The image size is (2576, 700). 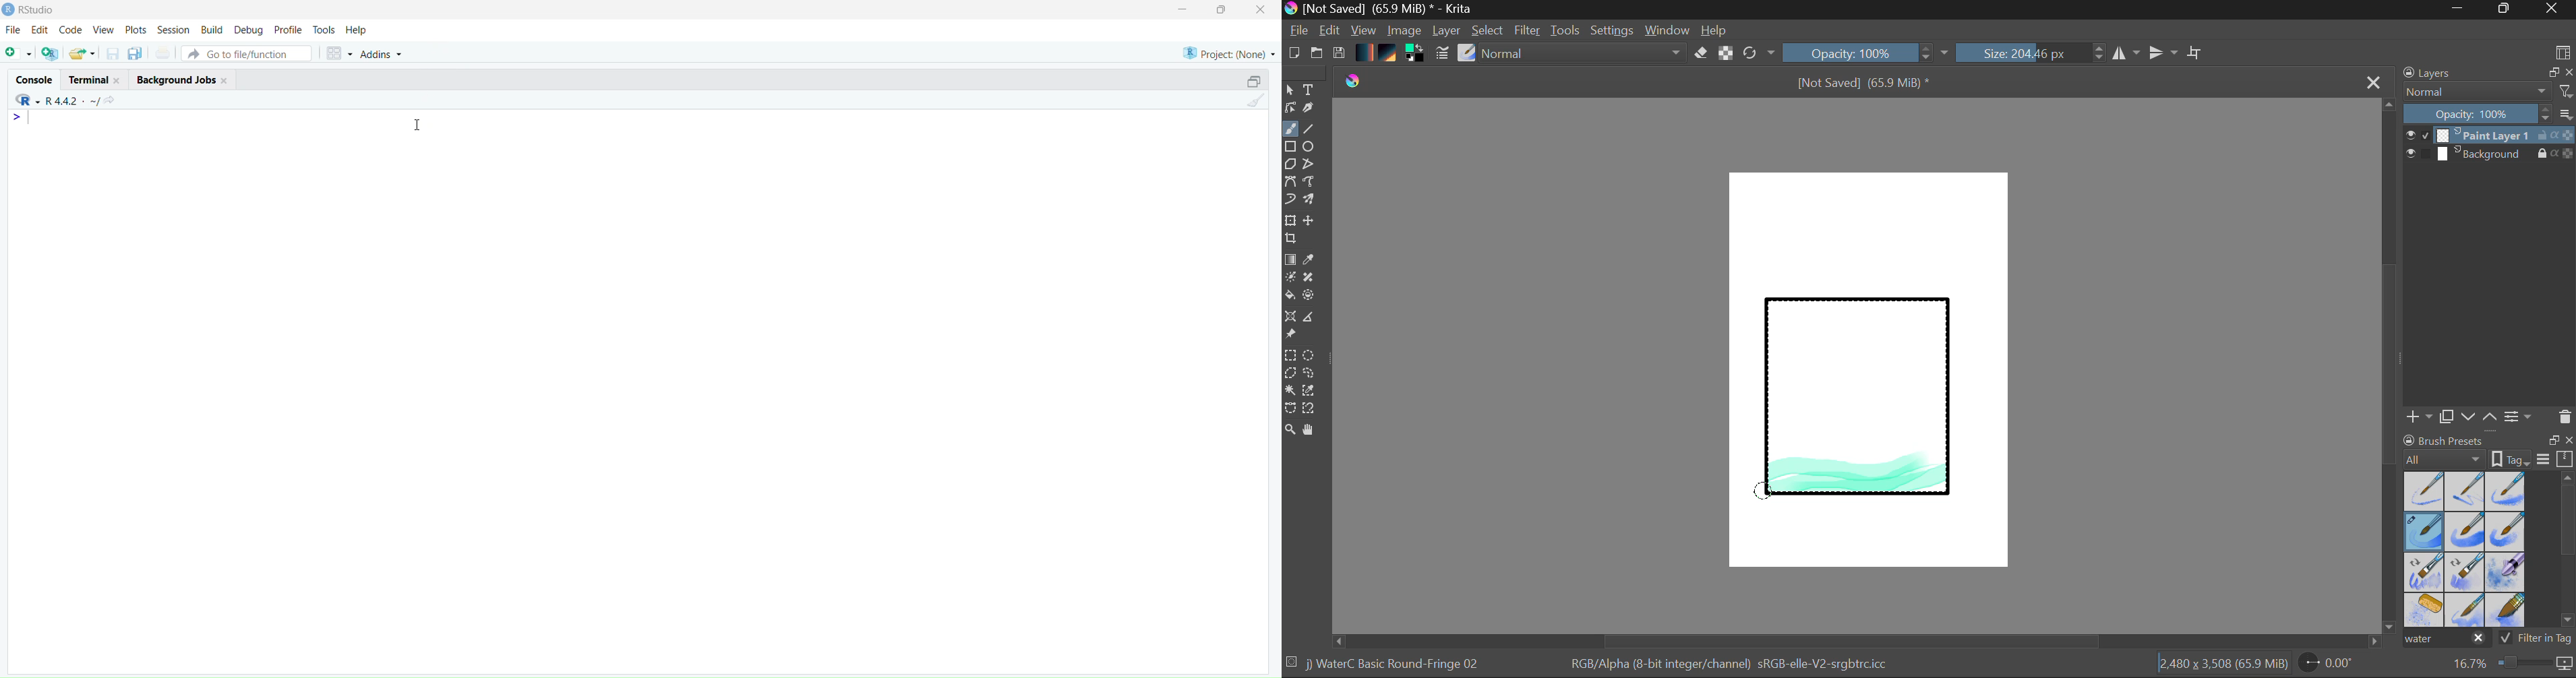 I want to click on Eyedropper, so click(x=1311, y=260).